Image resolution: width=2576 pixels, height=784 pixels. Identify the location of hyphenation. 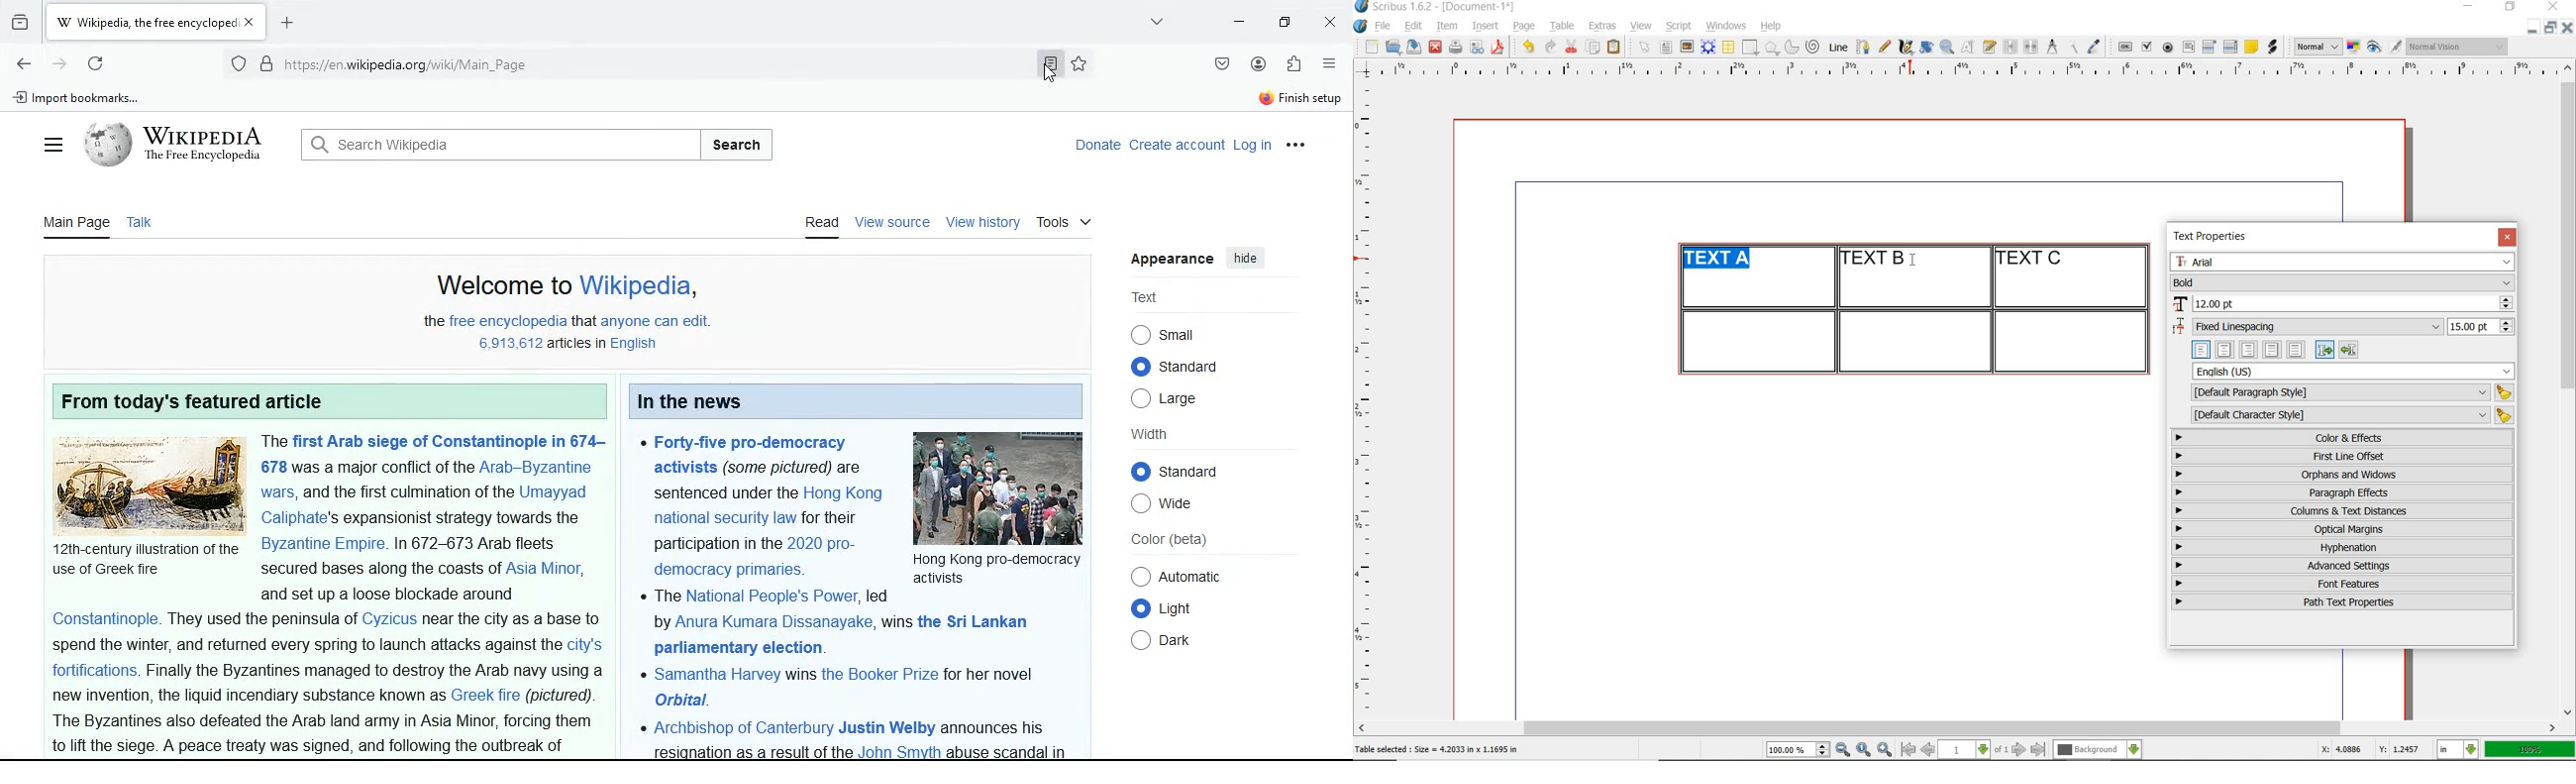
(2343, 547).